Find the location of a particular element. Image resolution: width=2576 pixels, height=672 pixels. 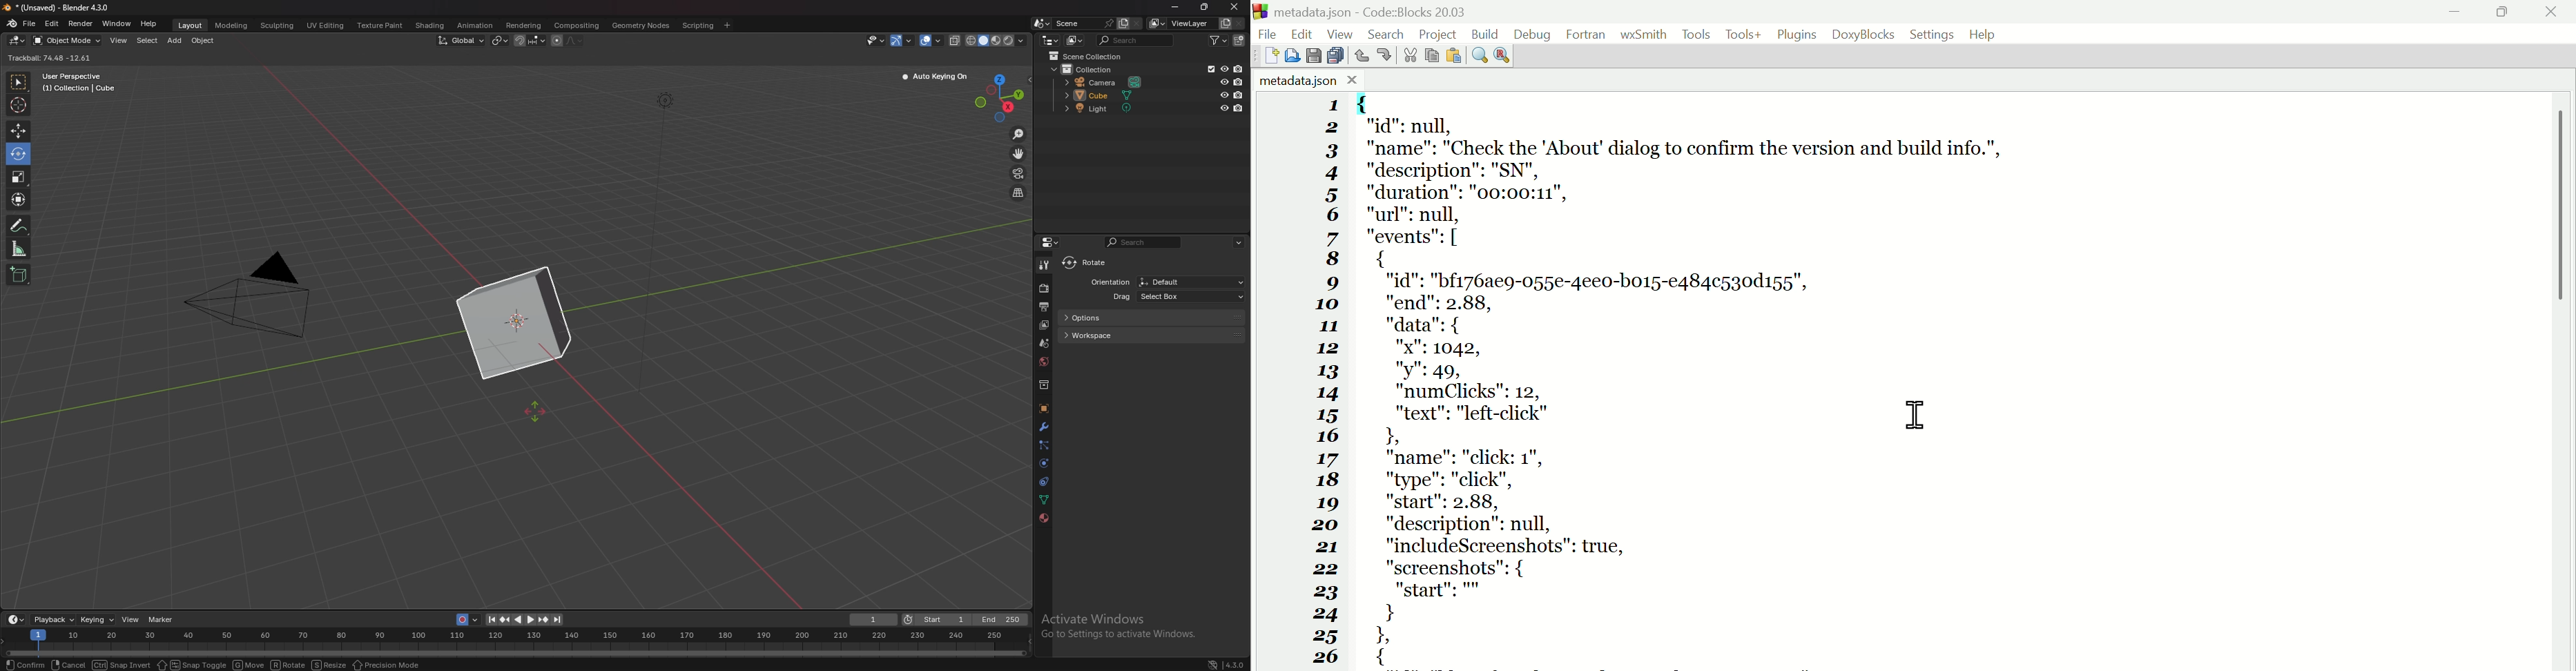

vertical scroll bar is located at coordinates (2564, 237).